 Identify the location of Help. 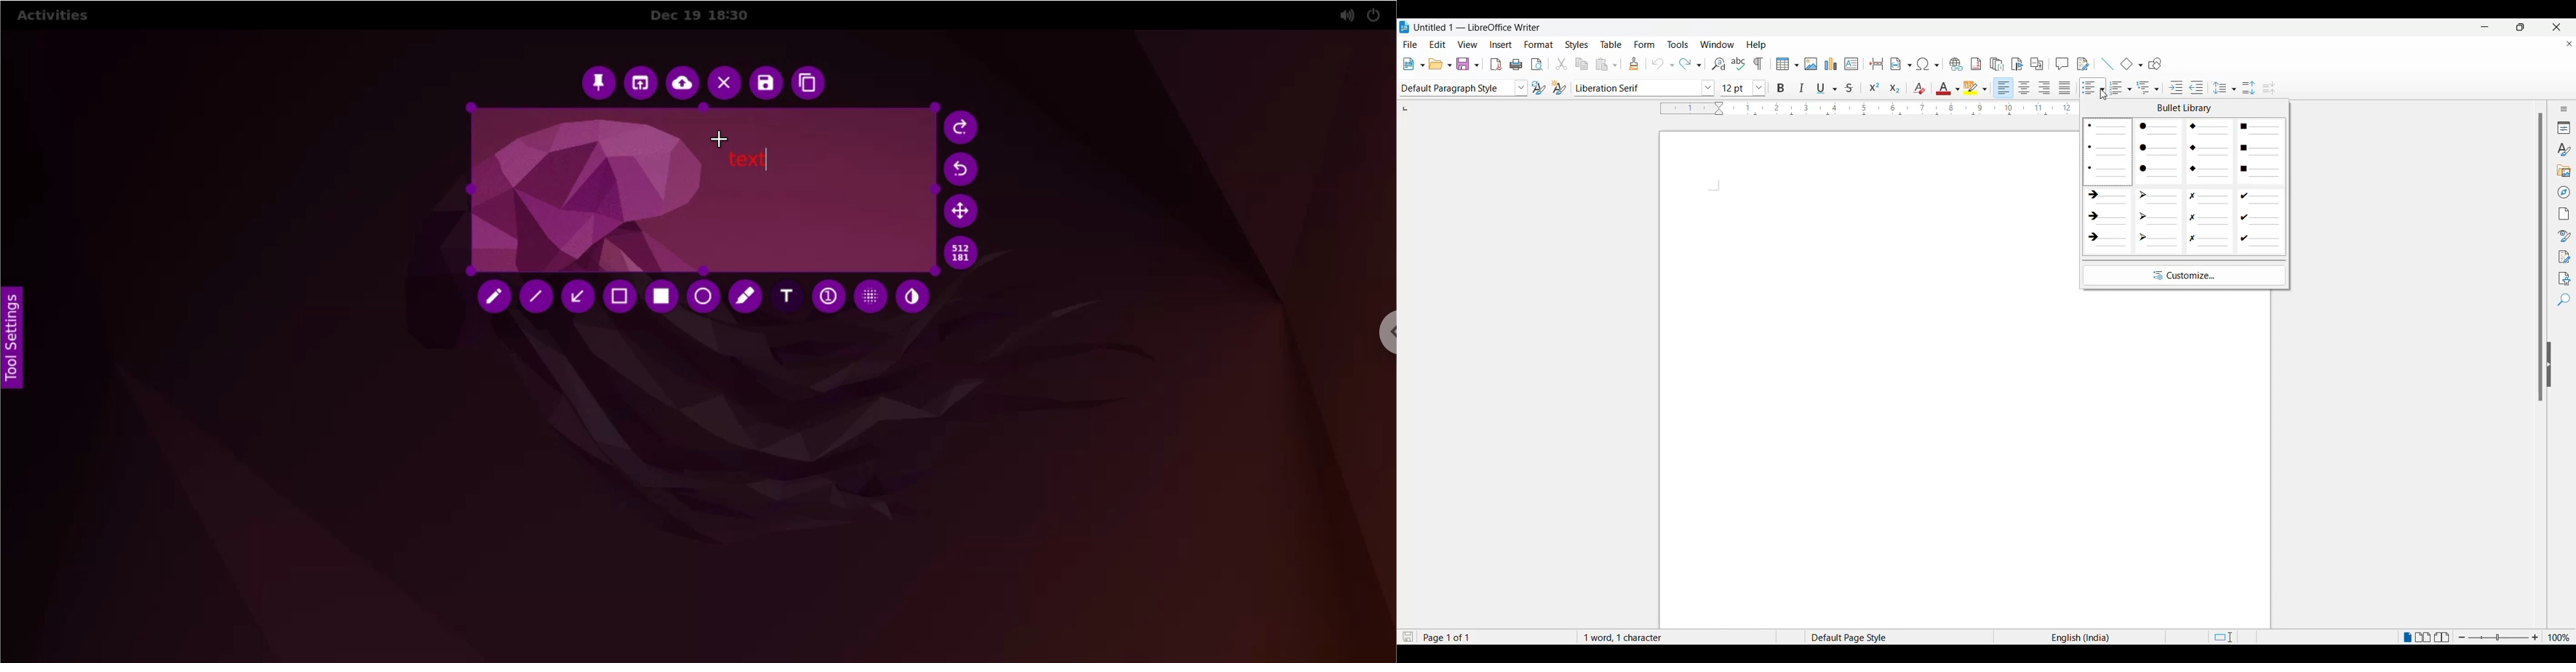
(1757, 43).